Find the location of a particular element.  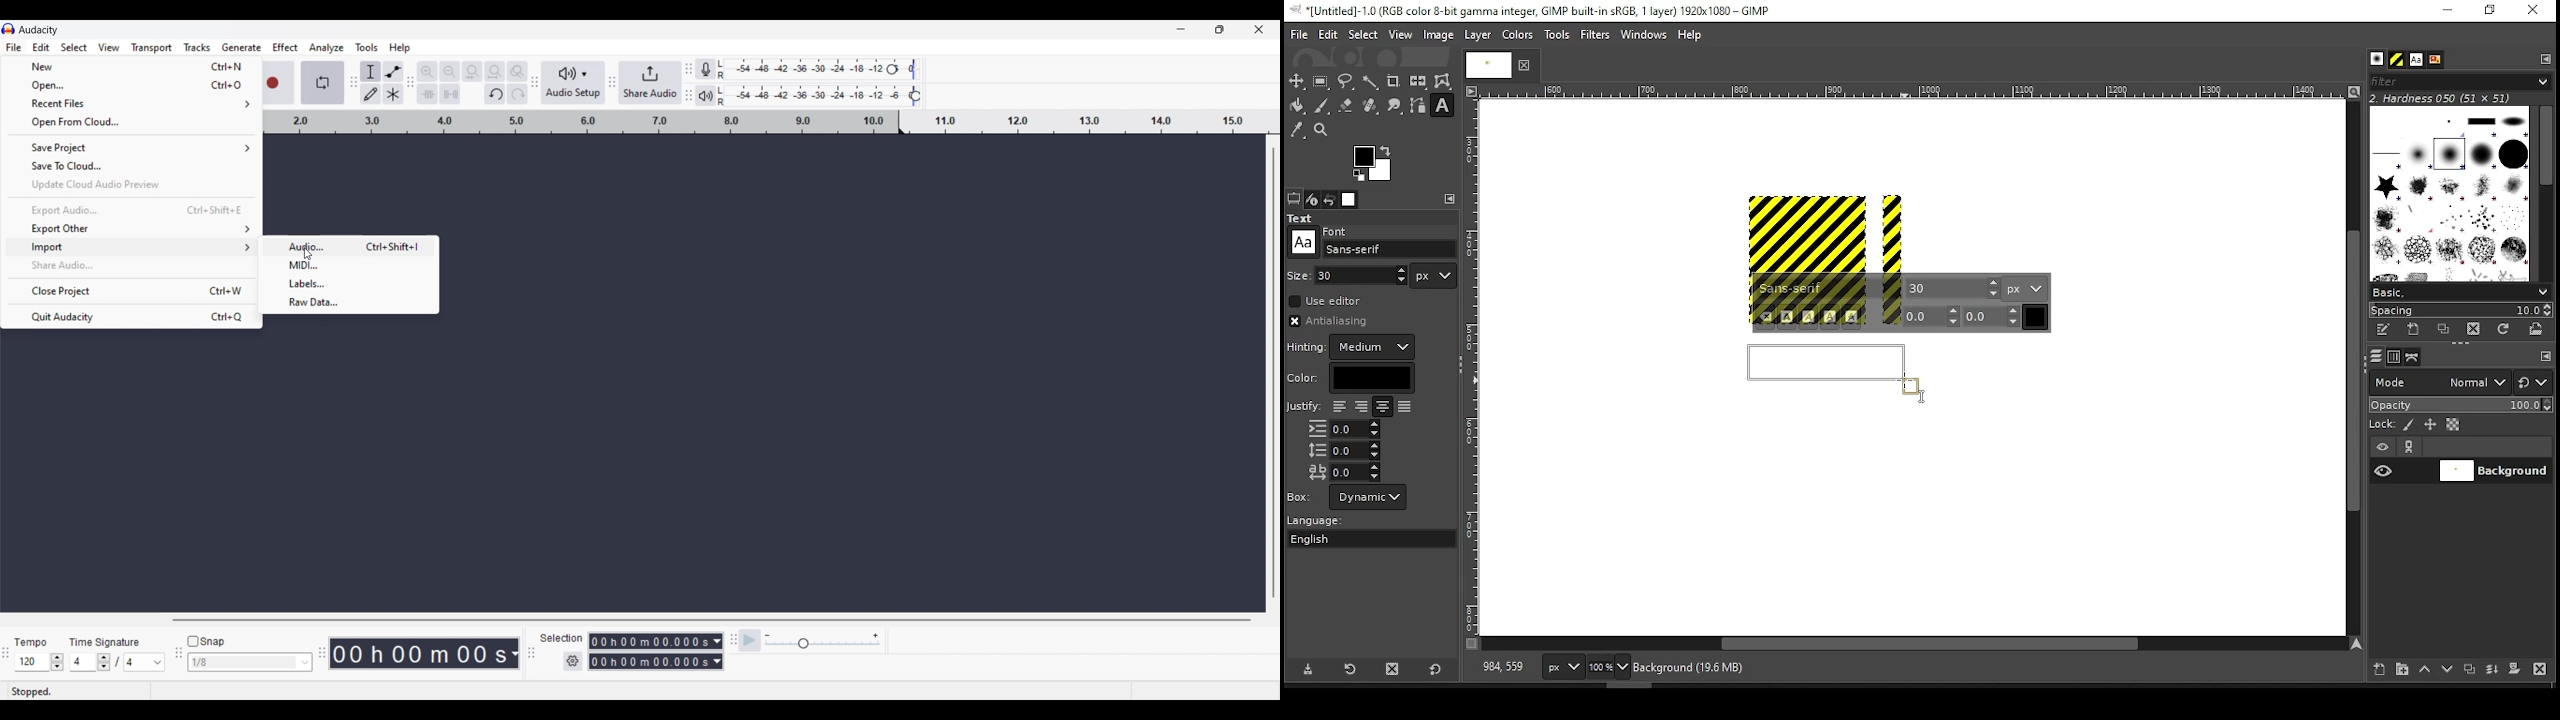

channels is located at coordinates (2393, 357).